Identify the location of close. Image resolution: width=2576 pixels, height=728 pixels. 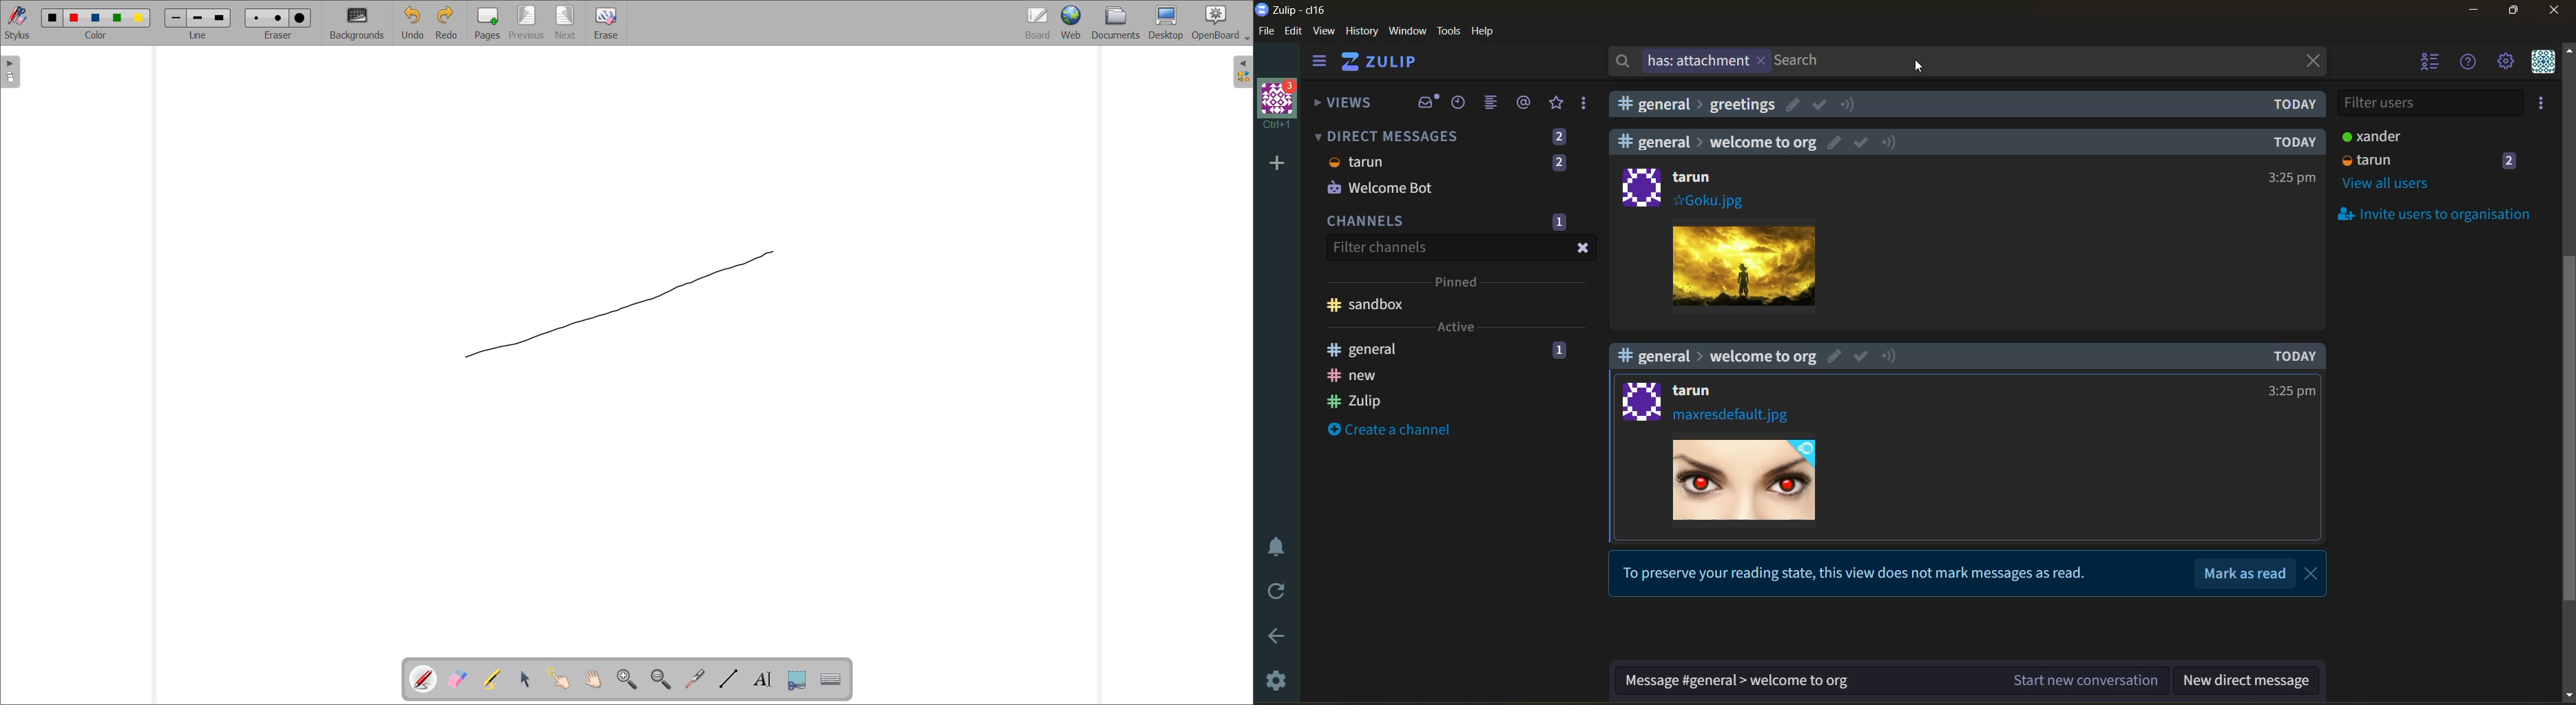
(2311, 60).